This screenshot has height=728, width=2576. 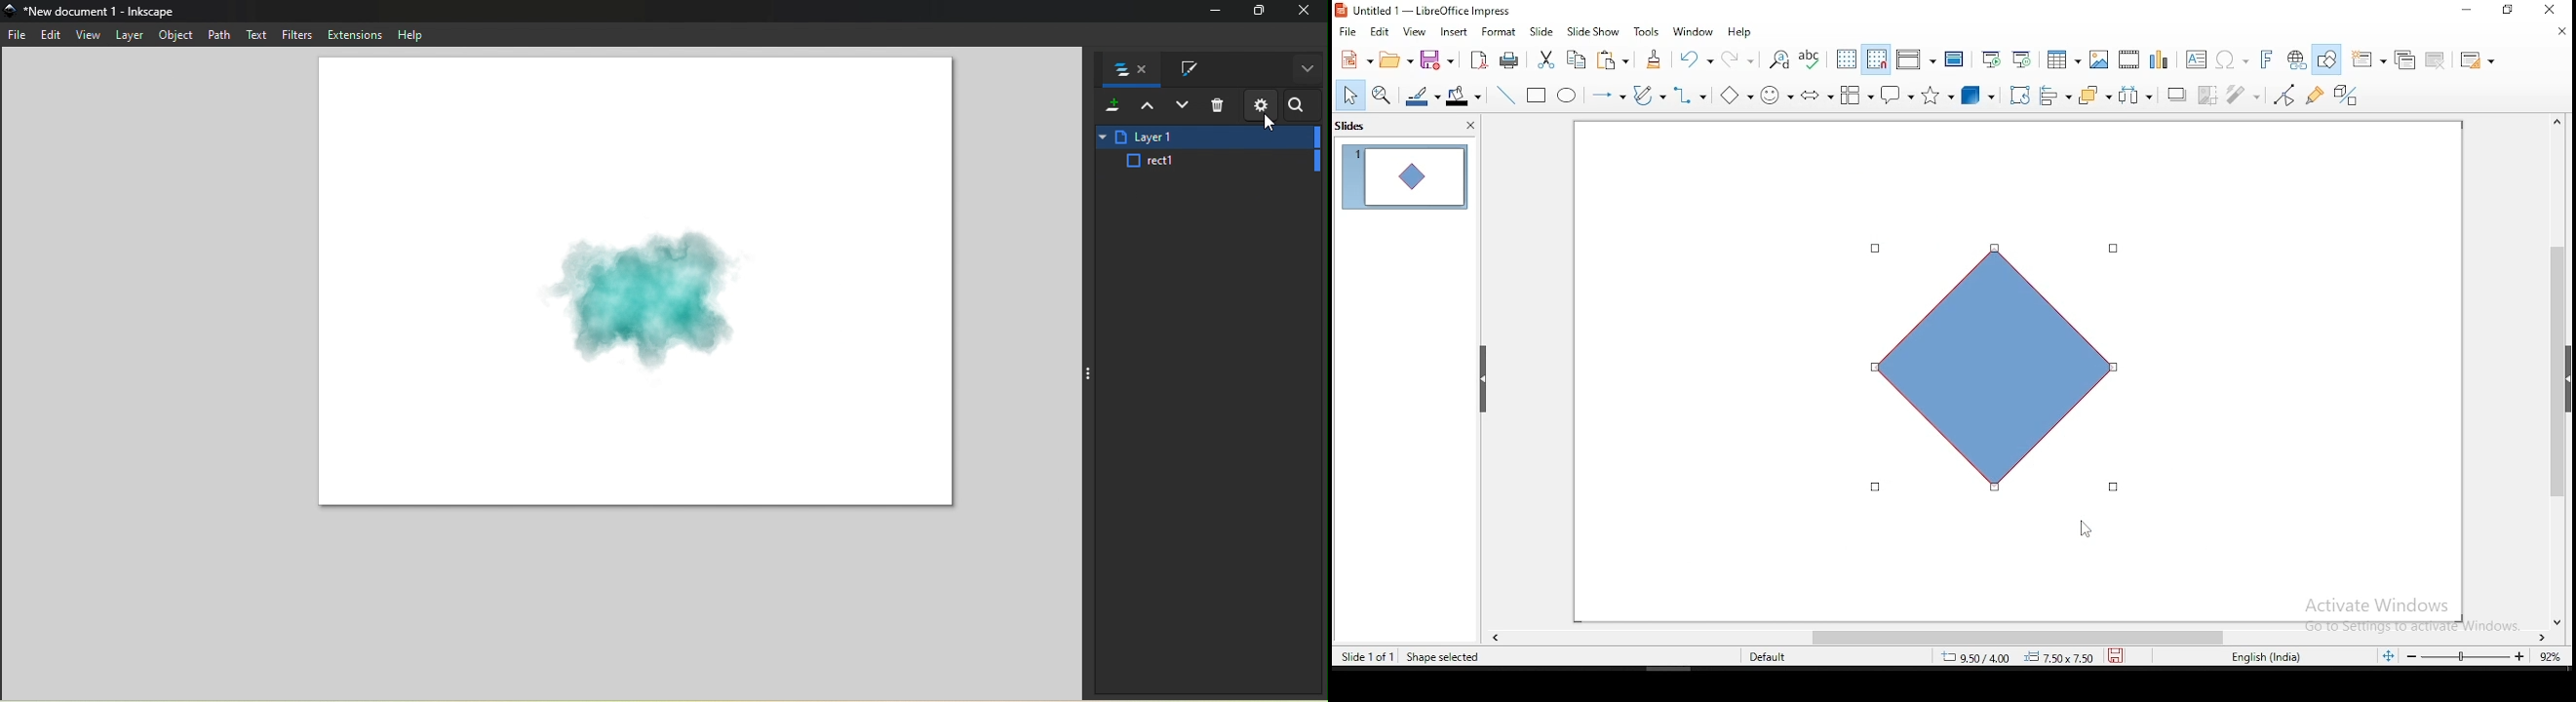 I want to click on format, so click(x=1503, y=30).